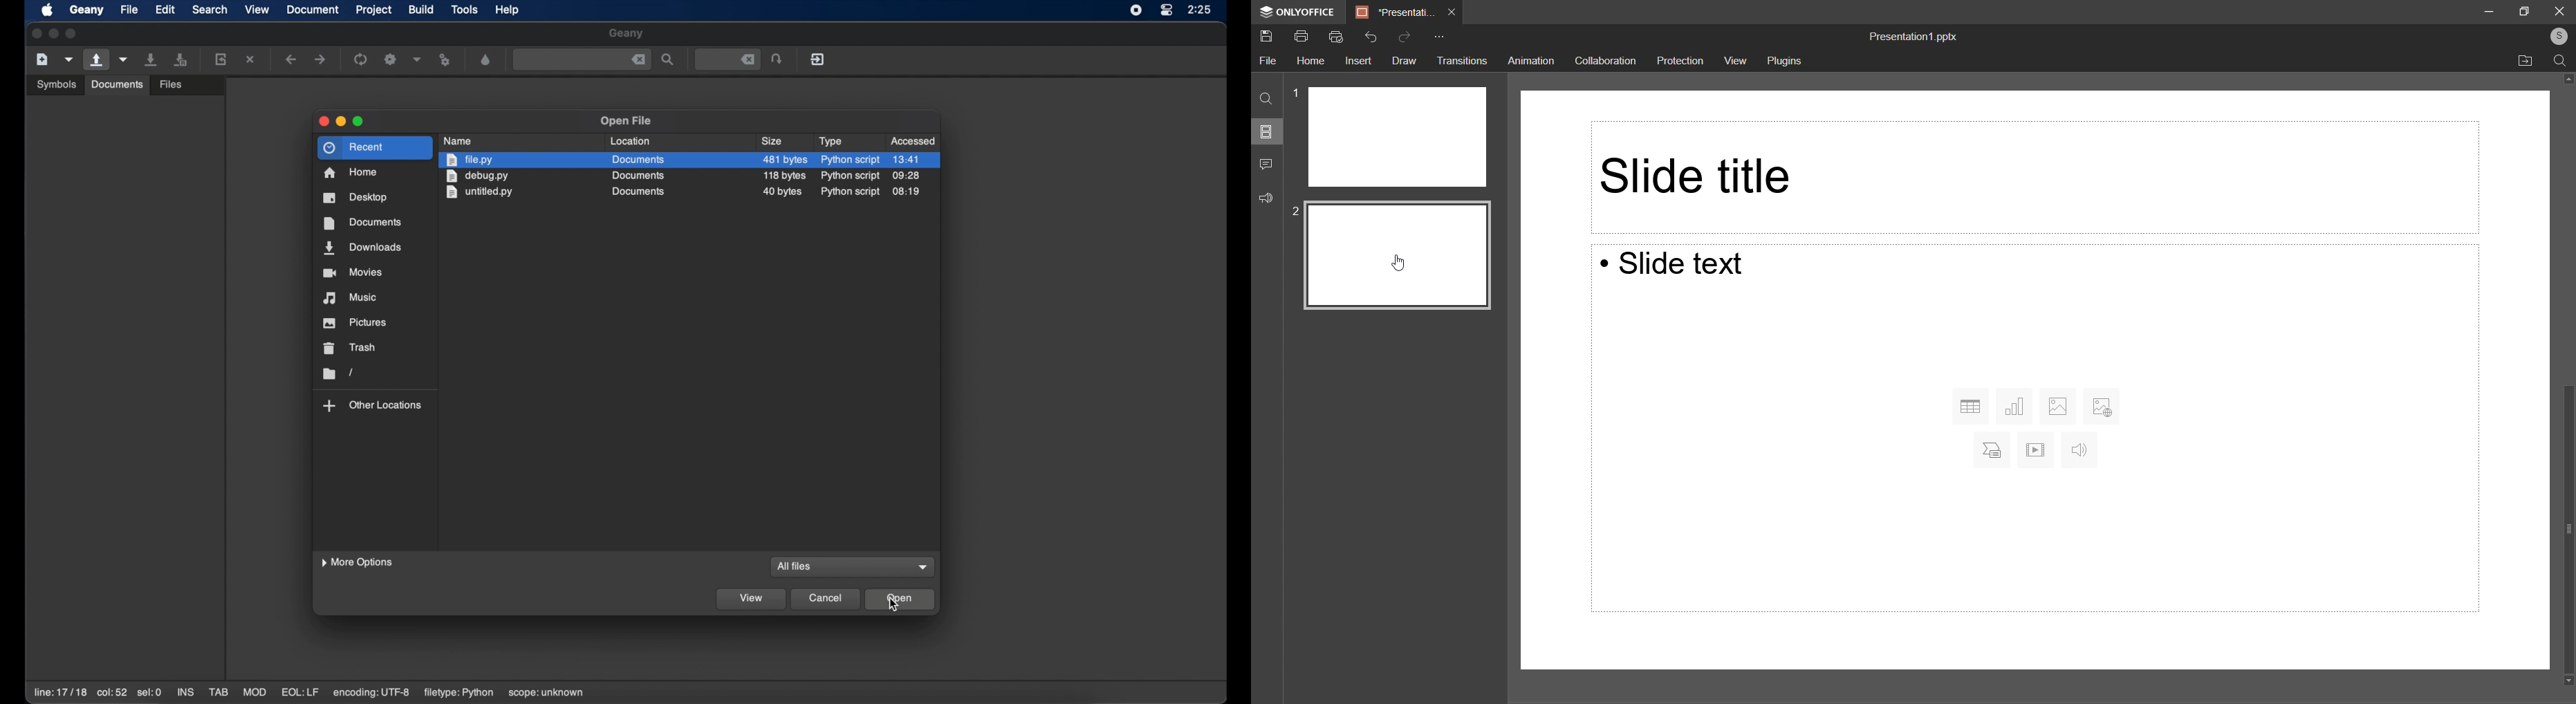 The height and width of the screenshot is (728, 2576). I want to click on size, so click(785, 192).